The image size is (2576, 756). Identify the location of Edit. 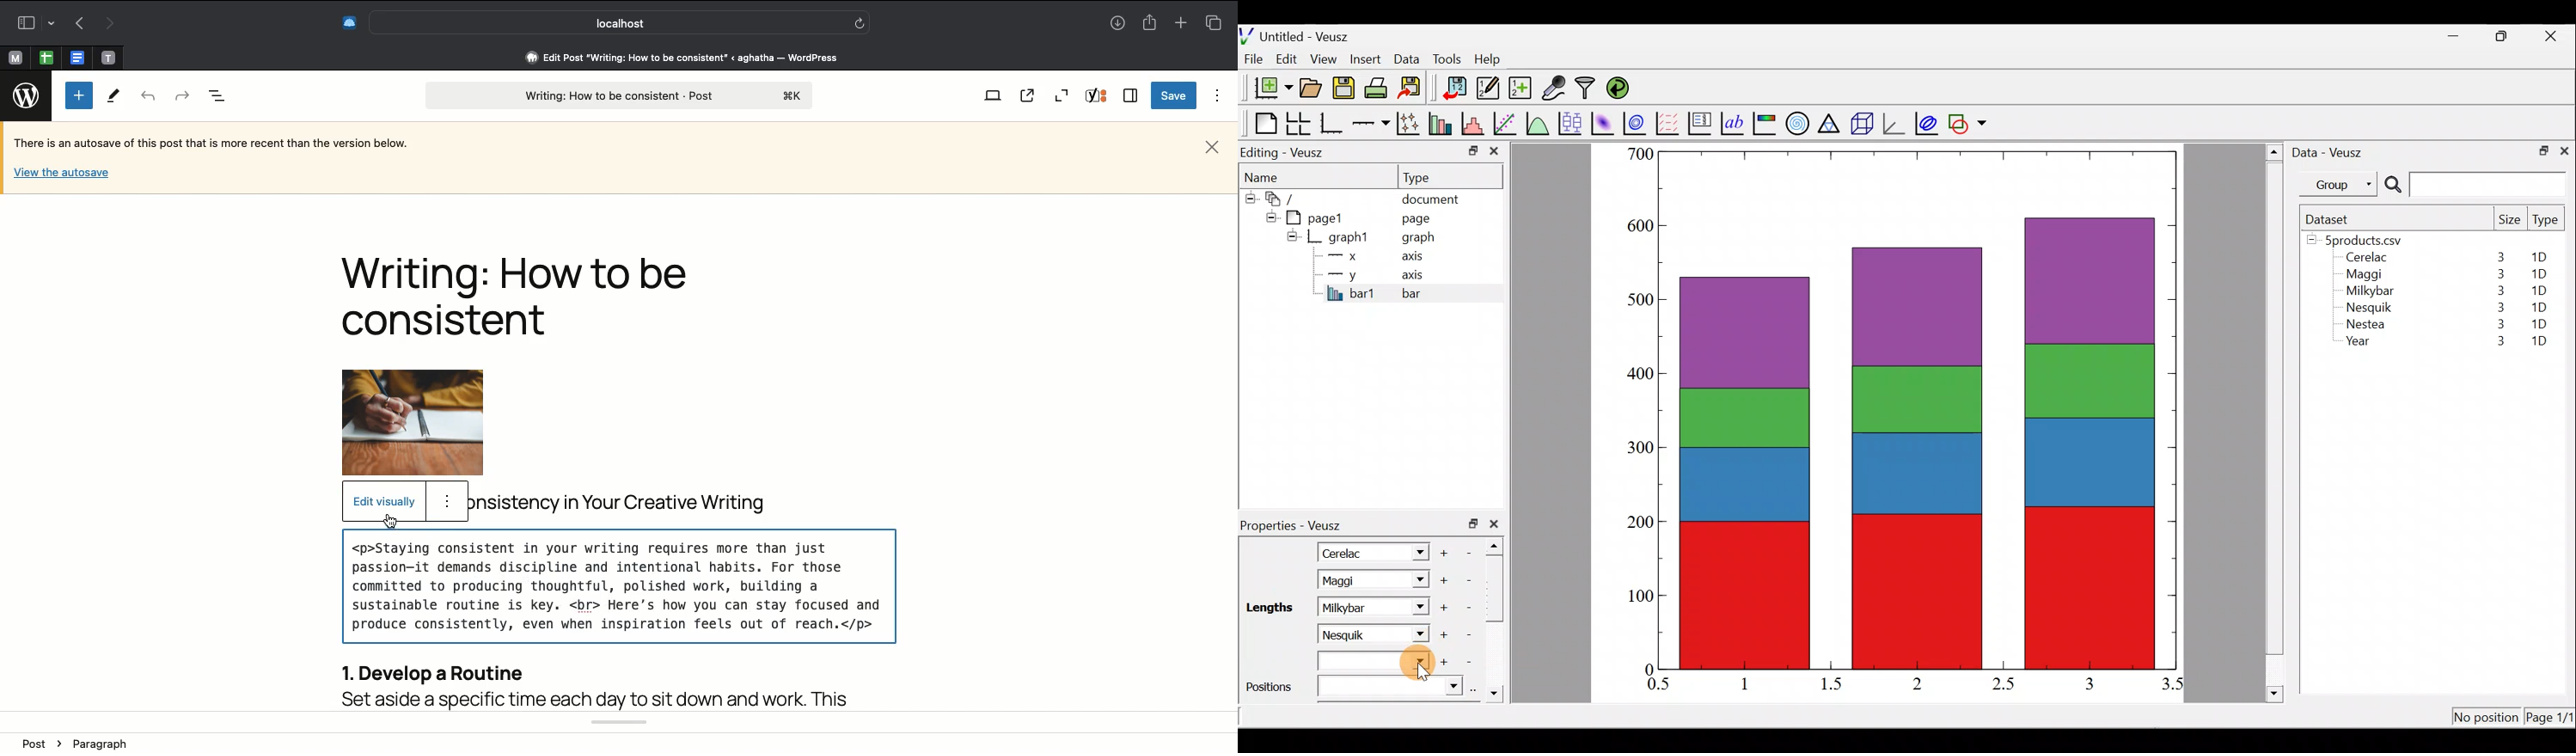
(1287, 58).